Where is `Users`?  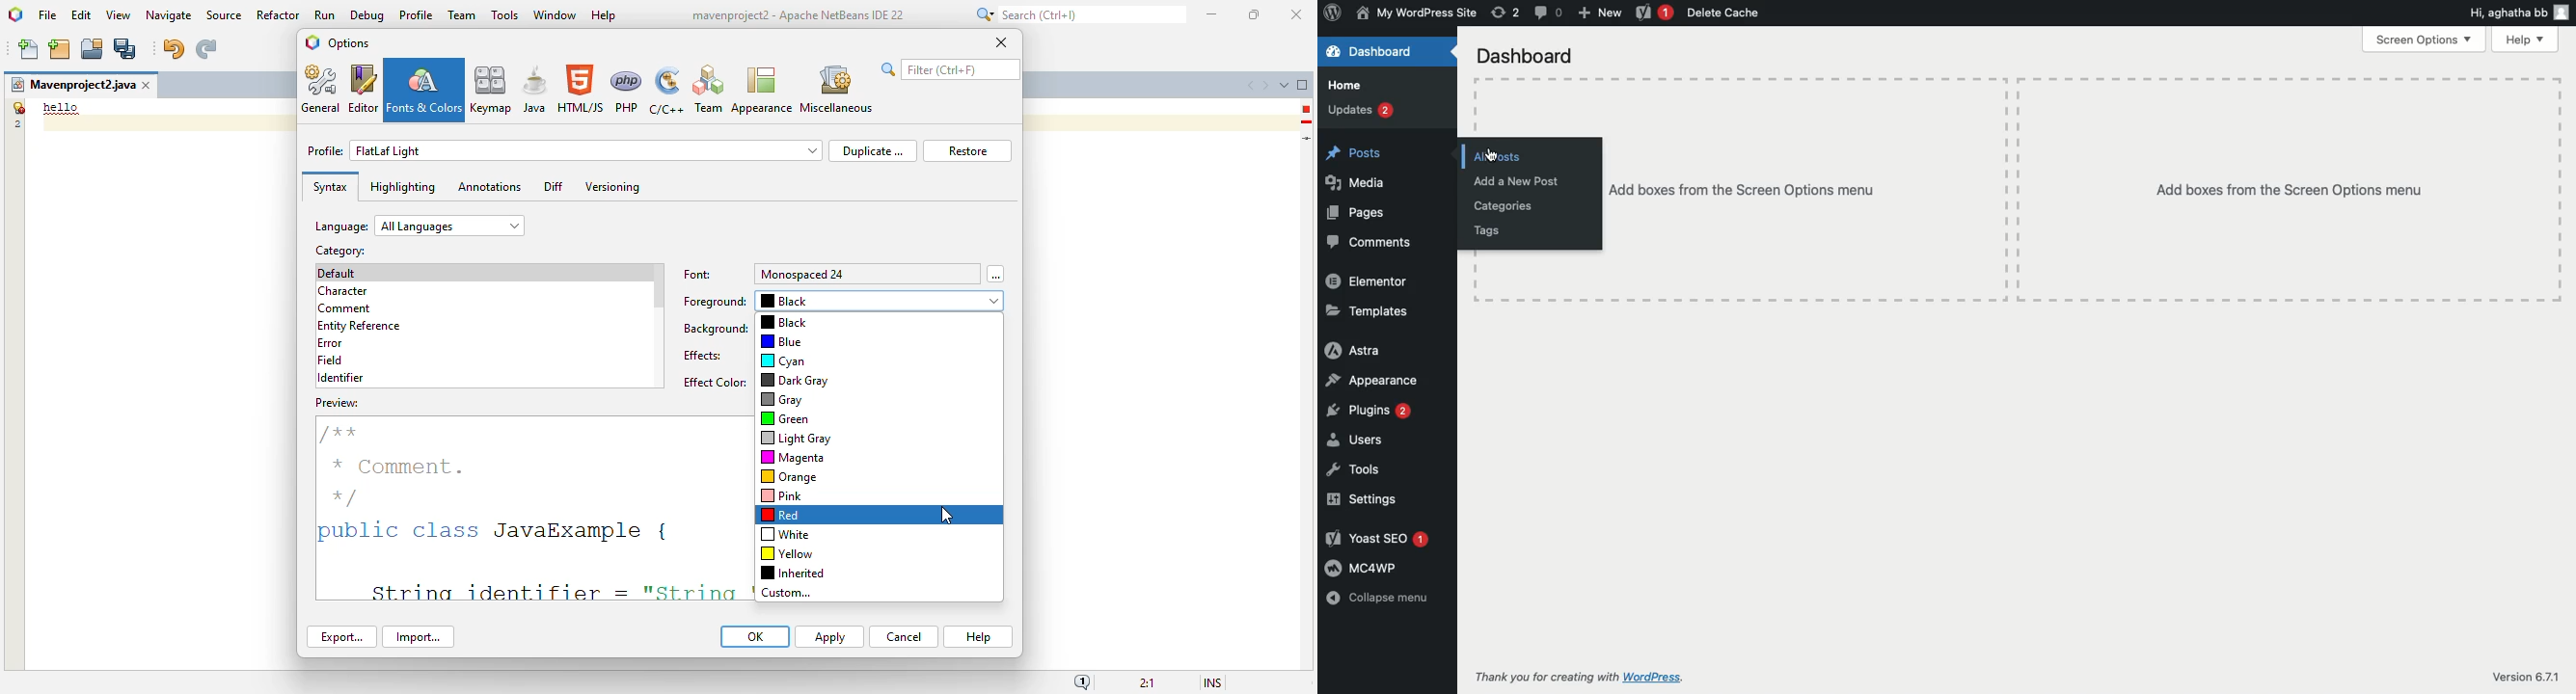
Users is located at coordinates (1356, 437).